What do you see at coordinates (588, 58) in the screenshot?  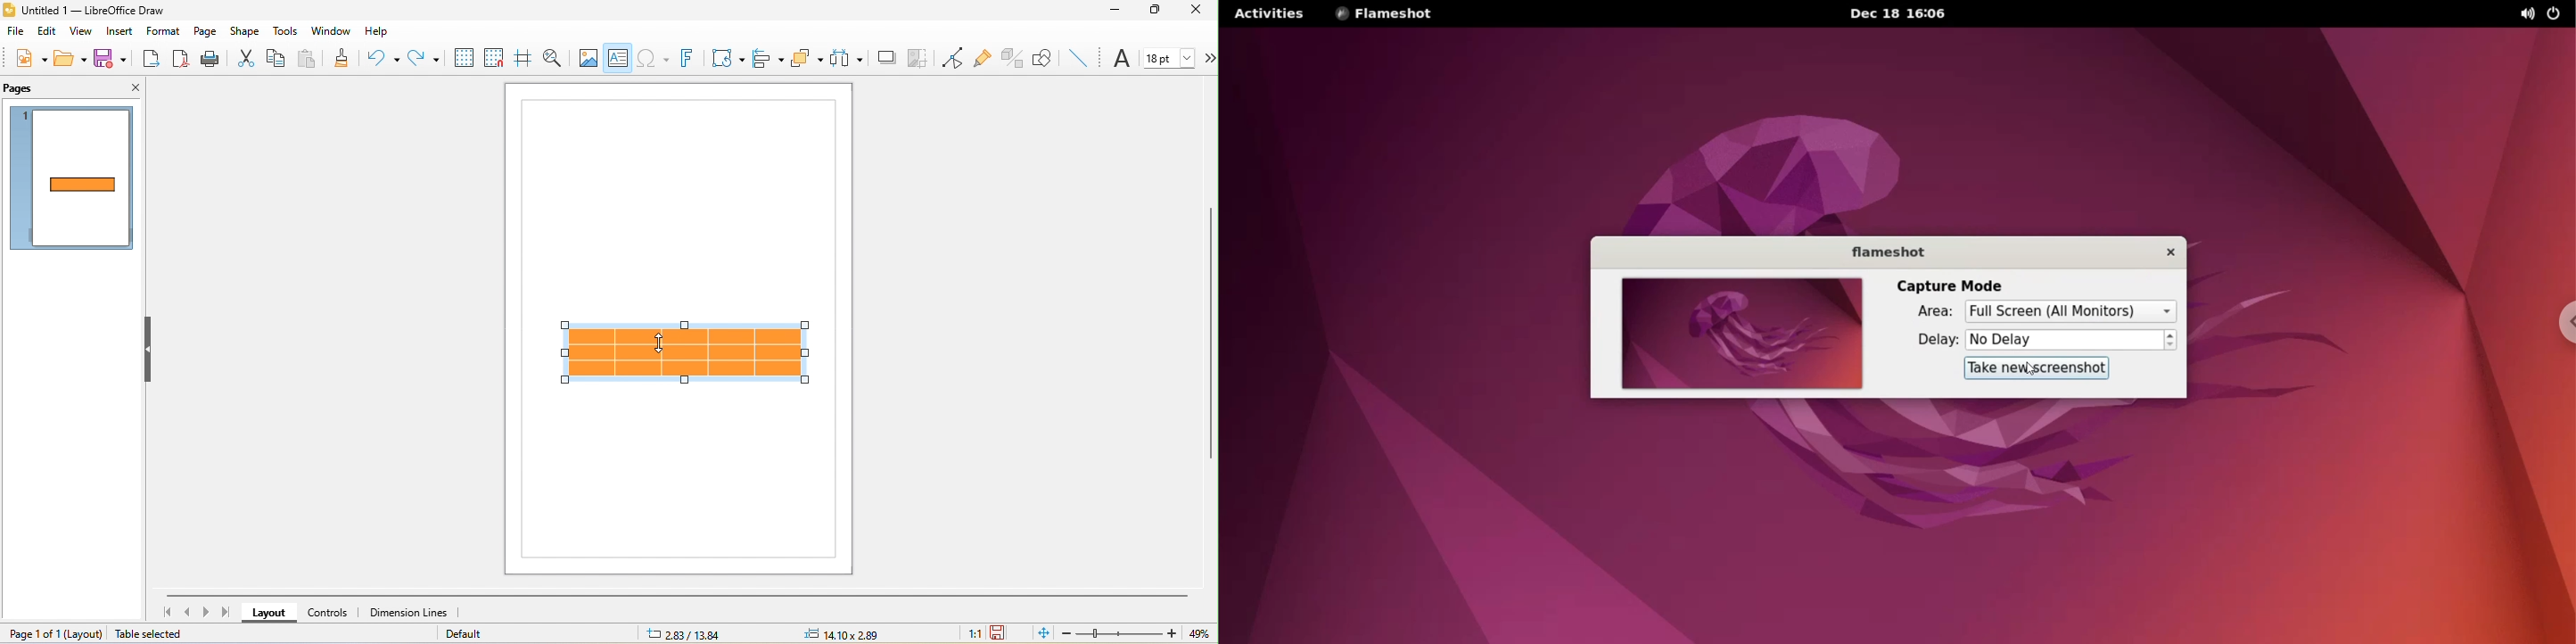 I see `image` at bounding box center [588, 58].